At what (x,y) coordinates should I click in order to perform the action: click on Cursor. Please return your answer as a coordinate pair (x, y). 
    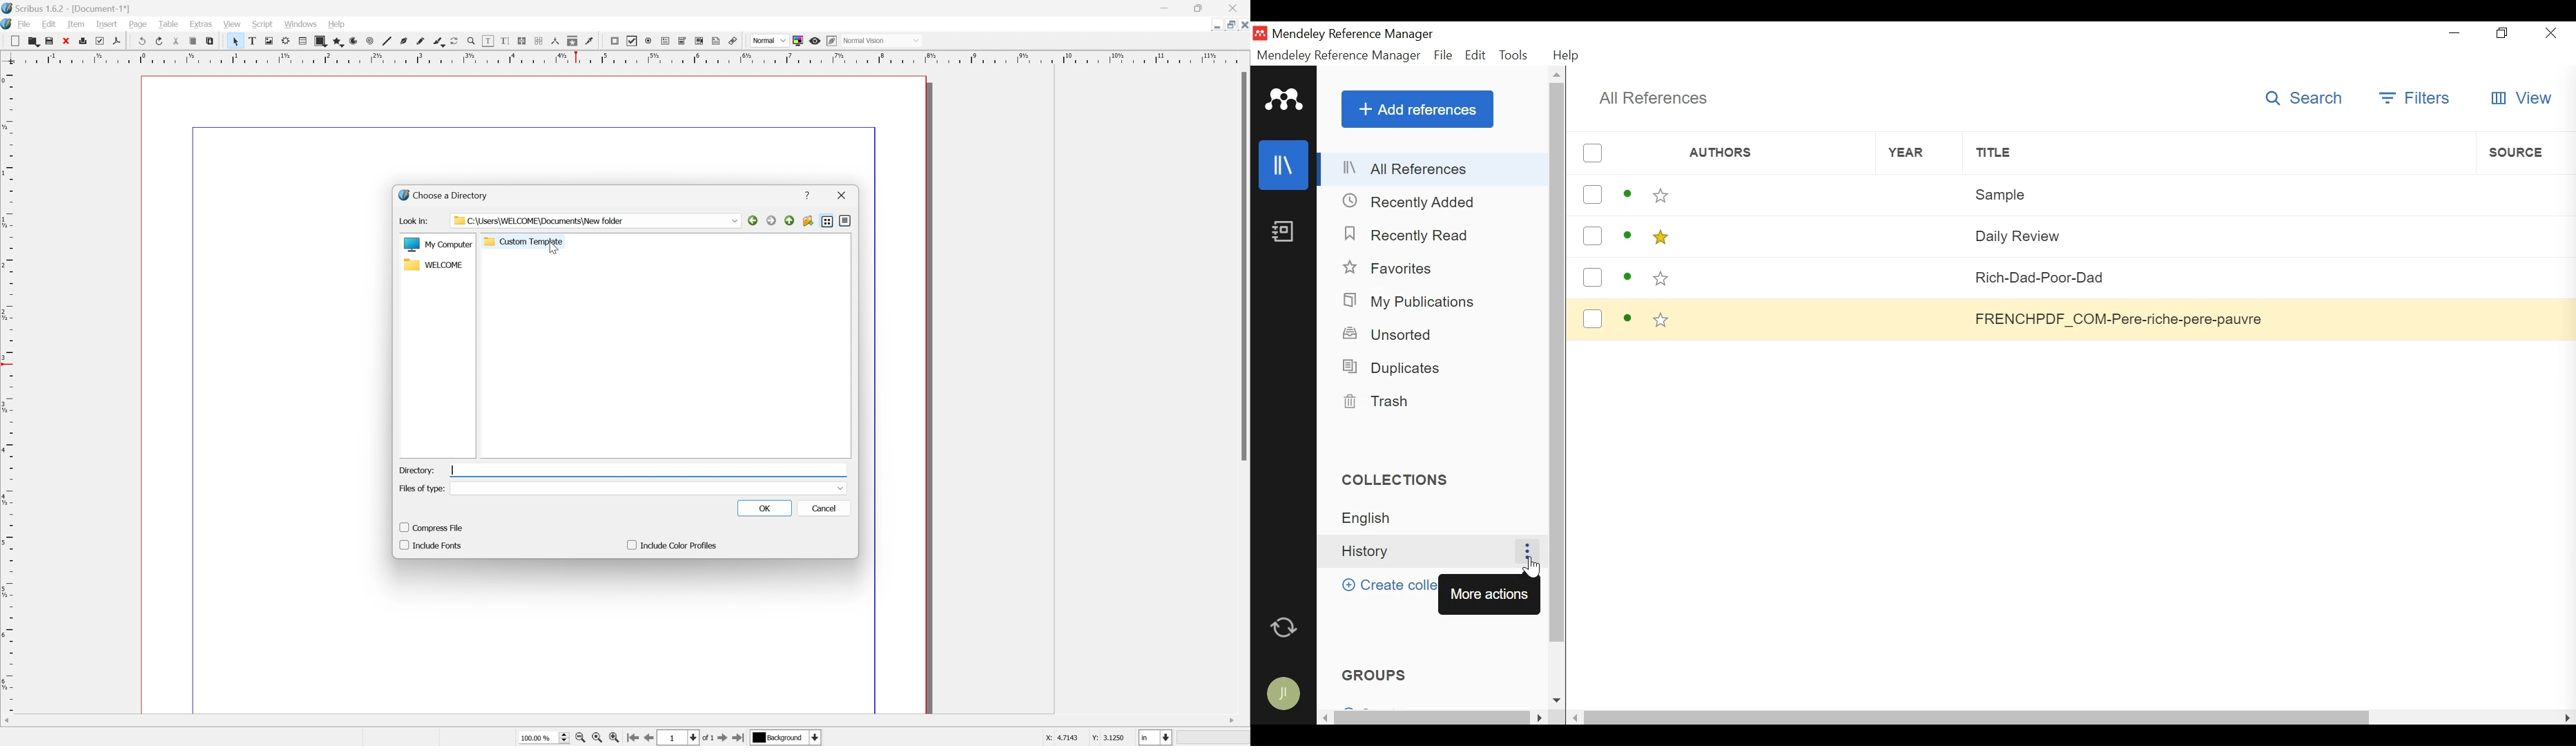
    Looking at the image, I should click on (554, 247).